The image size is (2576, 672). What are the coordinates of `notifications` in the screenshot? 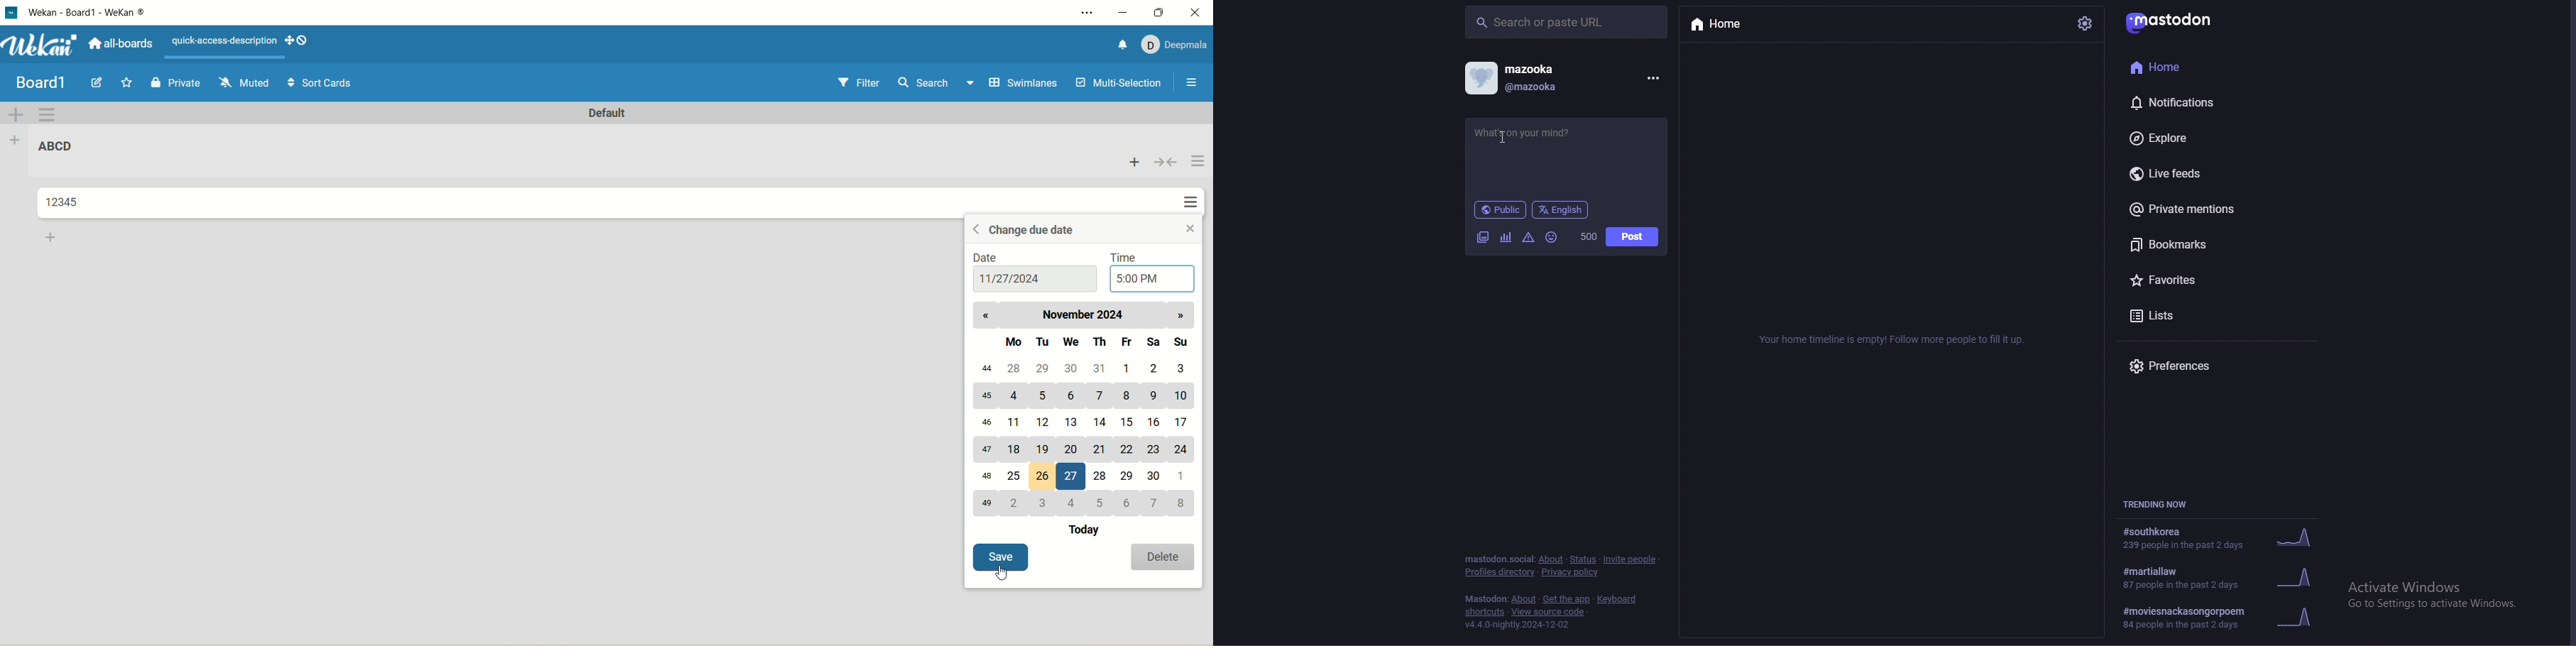 It's located at (2179, 102).